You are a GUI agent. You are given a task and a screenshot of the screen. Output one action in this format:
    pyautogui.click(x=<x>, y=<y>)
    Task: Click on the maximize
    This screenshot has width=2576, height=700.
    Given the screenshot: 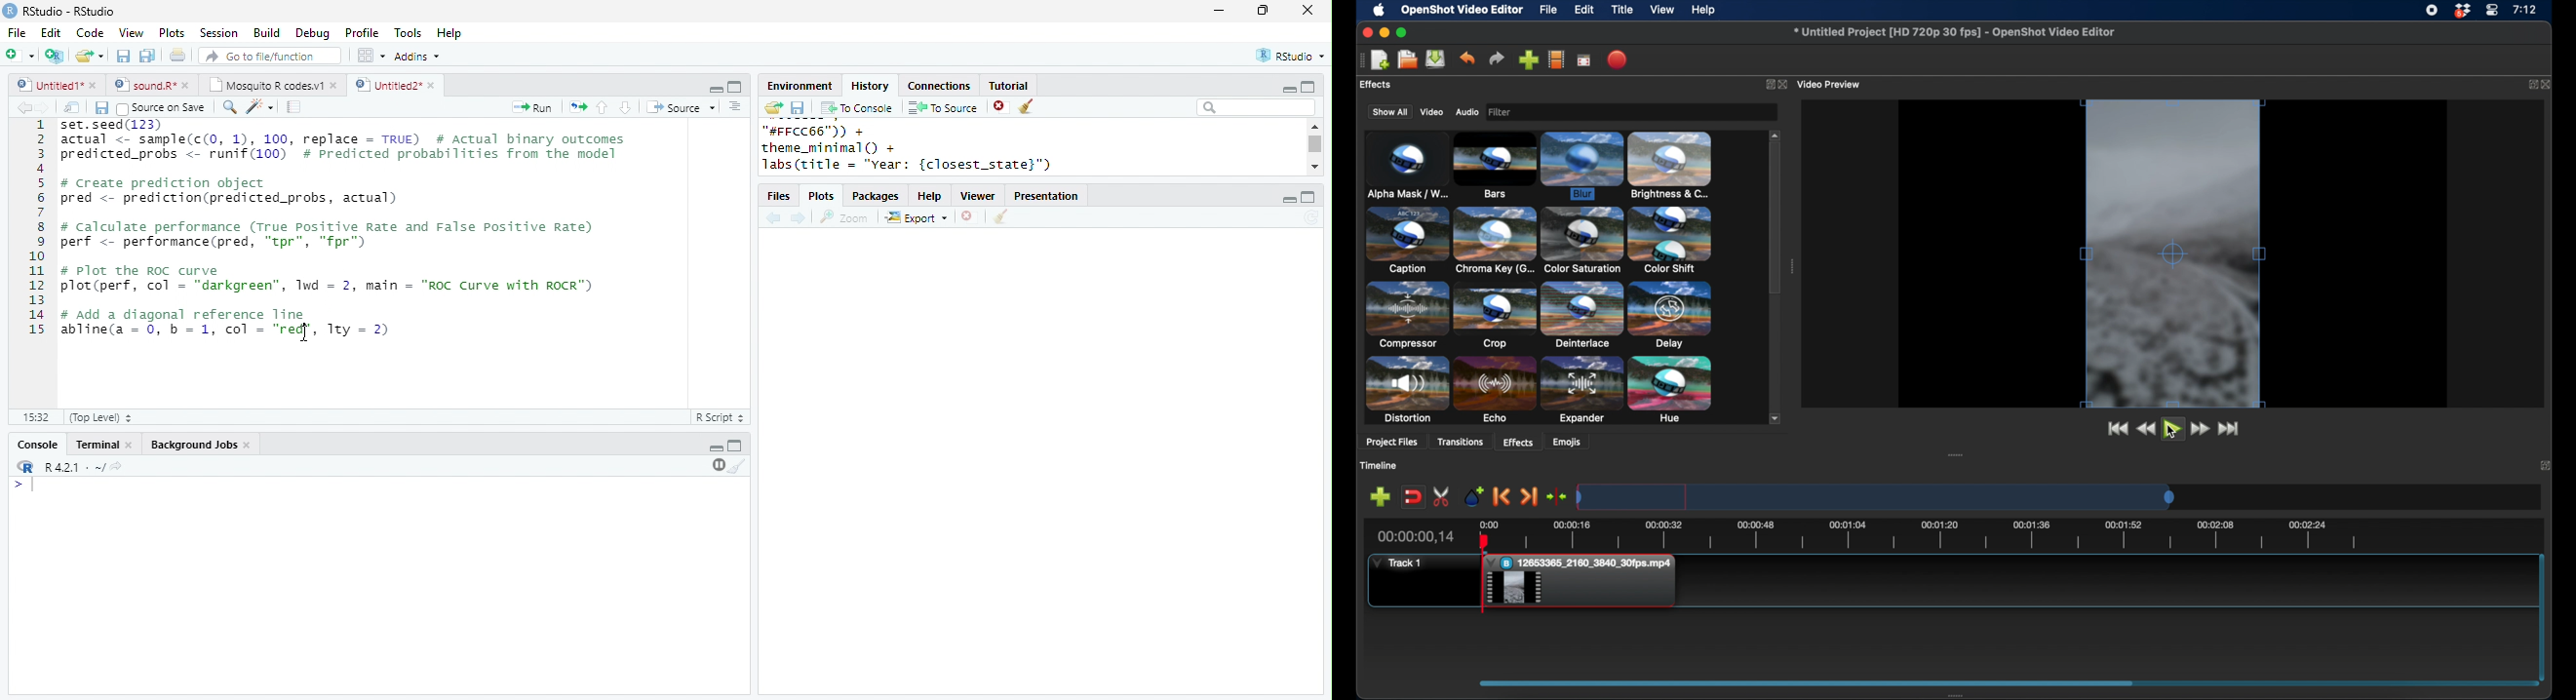 What is the action you would take?
    pyautogui.click(x=1308, y=197)
    